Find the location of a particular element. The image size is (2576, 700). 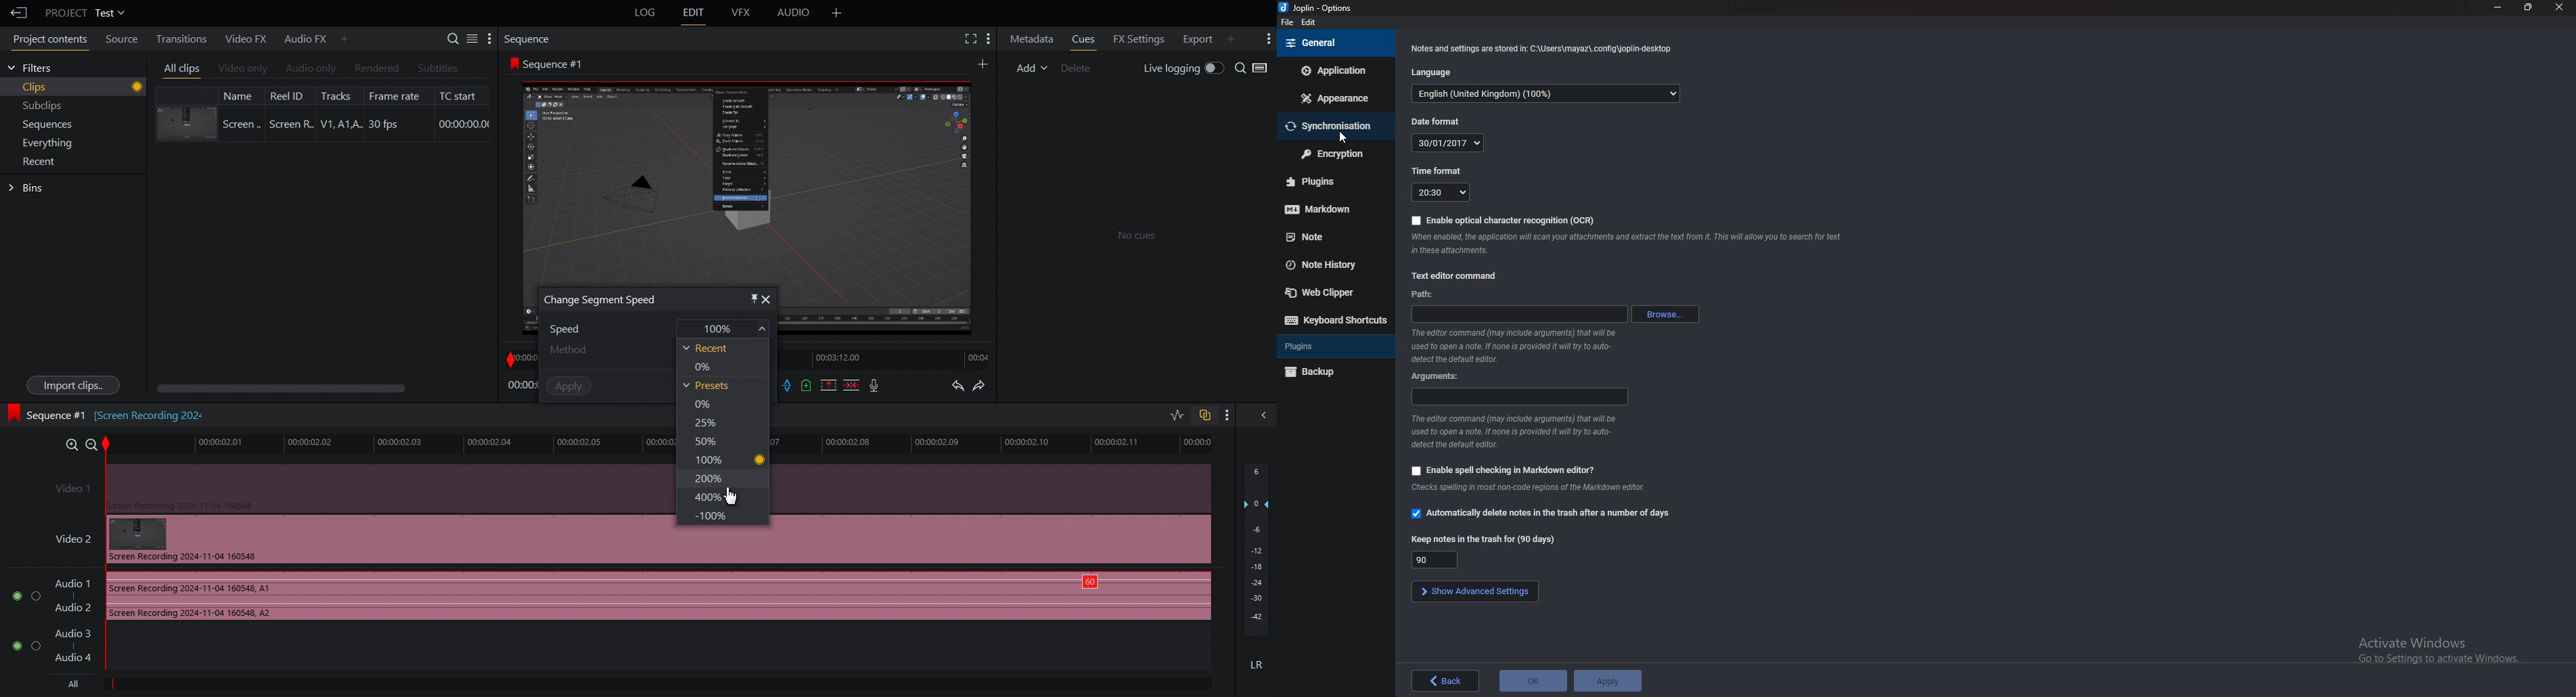

Search is located at coordinates (1252, 69).